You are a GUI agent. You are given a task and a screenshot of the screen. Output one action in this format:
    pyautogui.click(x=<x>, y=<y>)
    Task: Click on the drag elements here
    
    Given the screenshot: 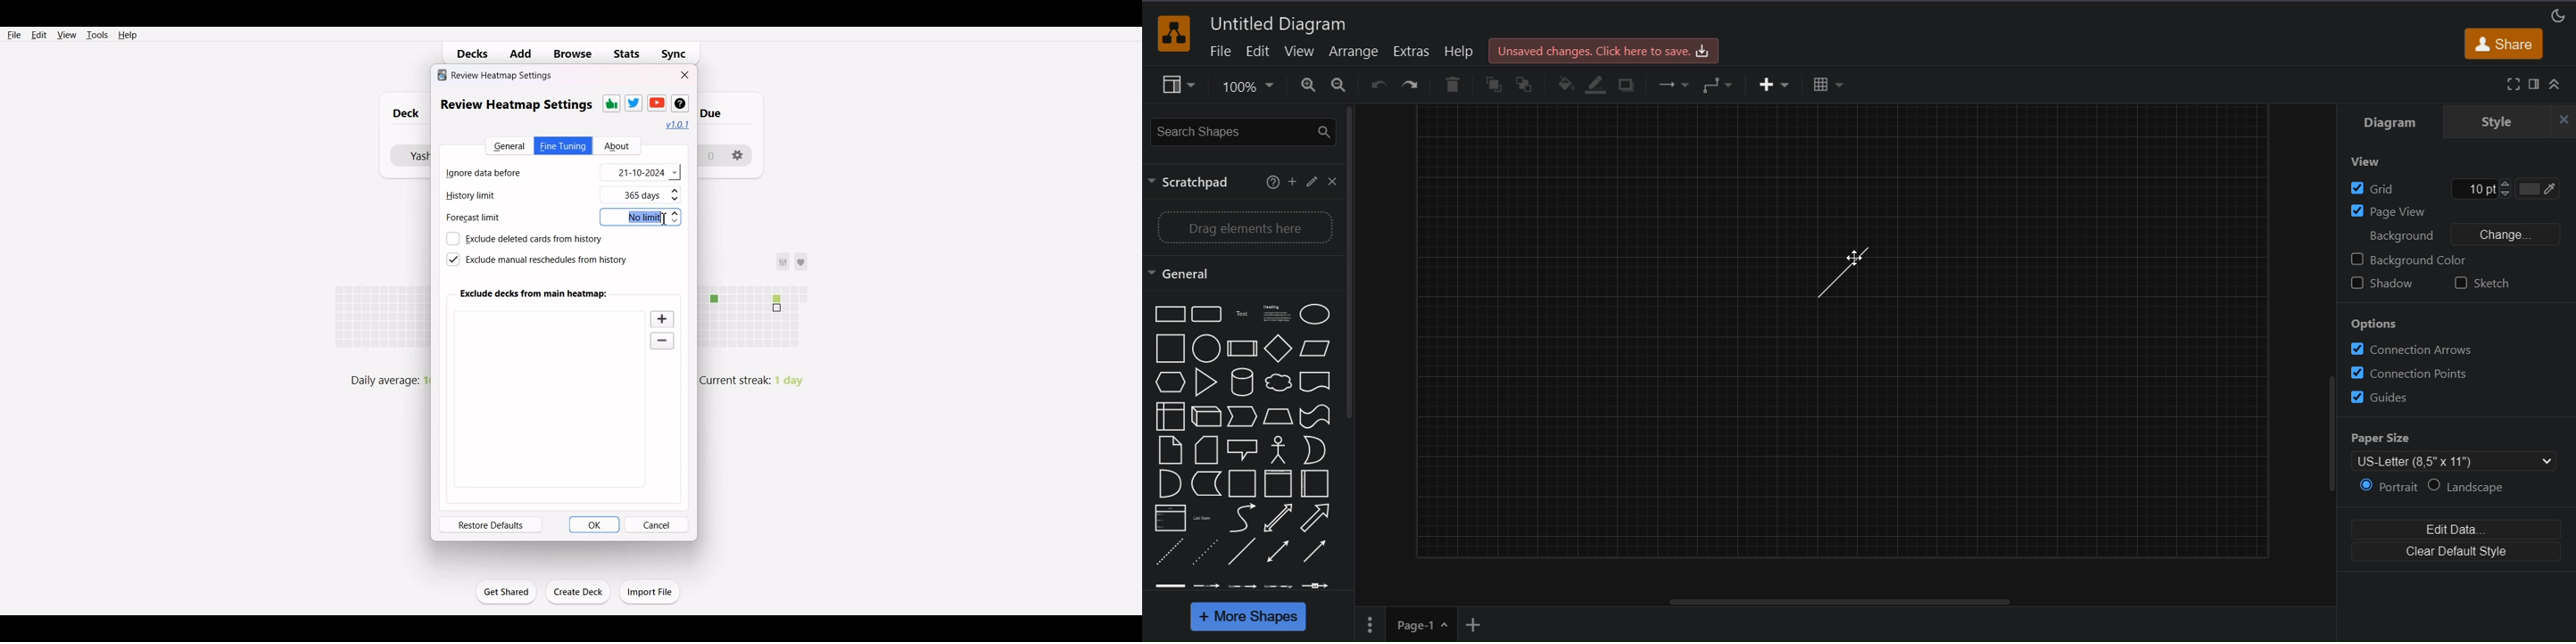 What is the action you would take?
    pyautogui.click(x=1243, y=228)
    